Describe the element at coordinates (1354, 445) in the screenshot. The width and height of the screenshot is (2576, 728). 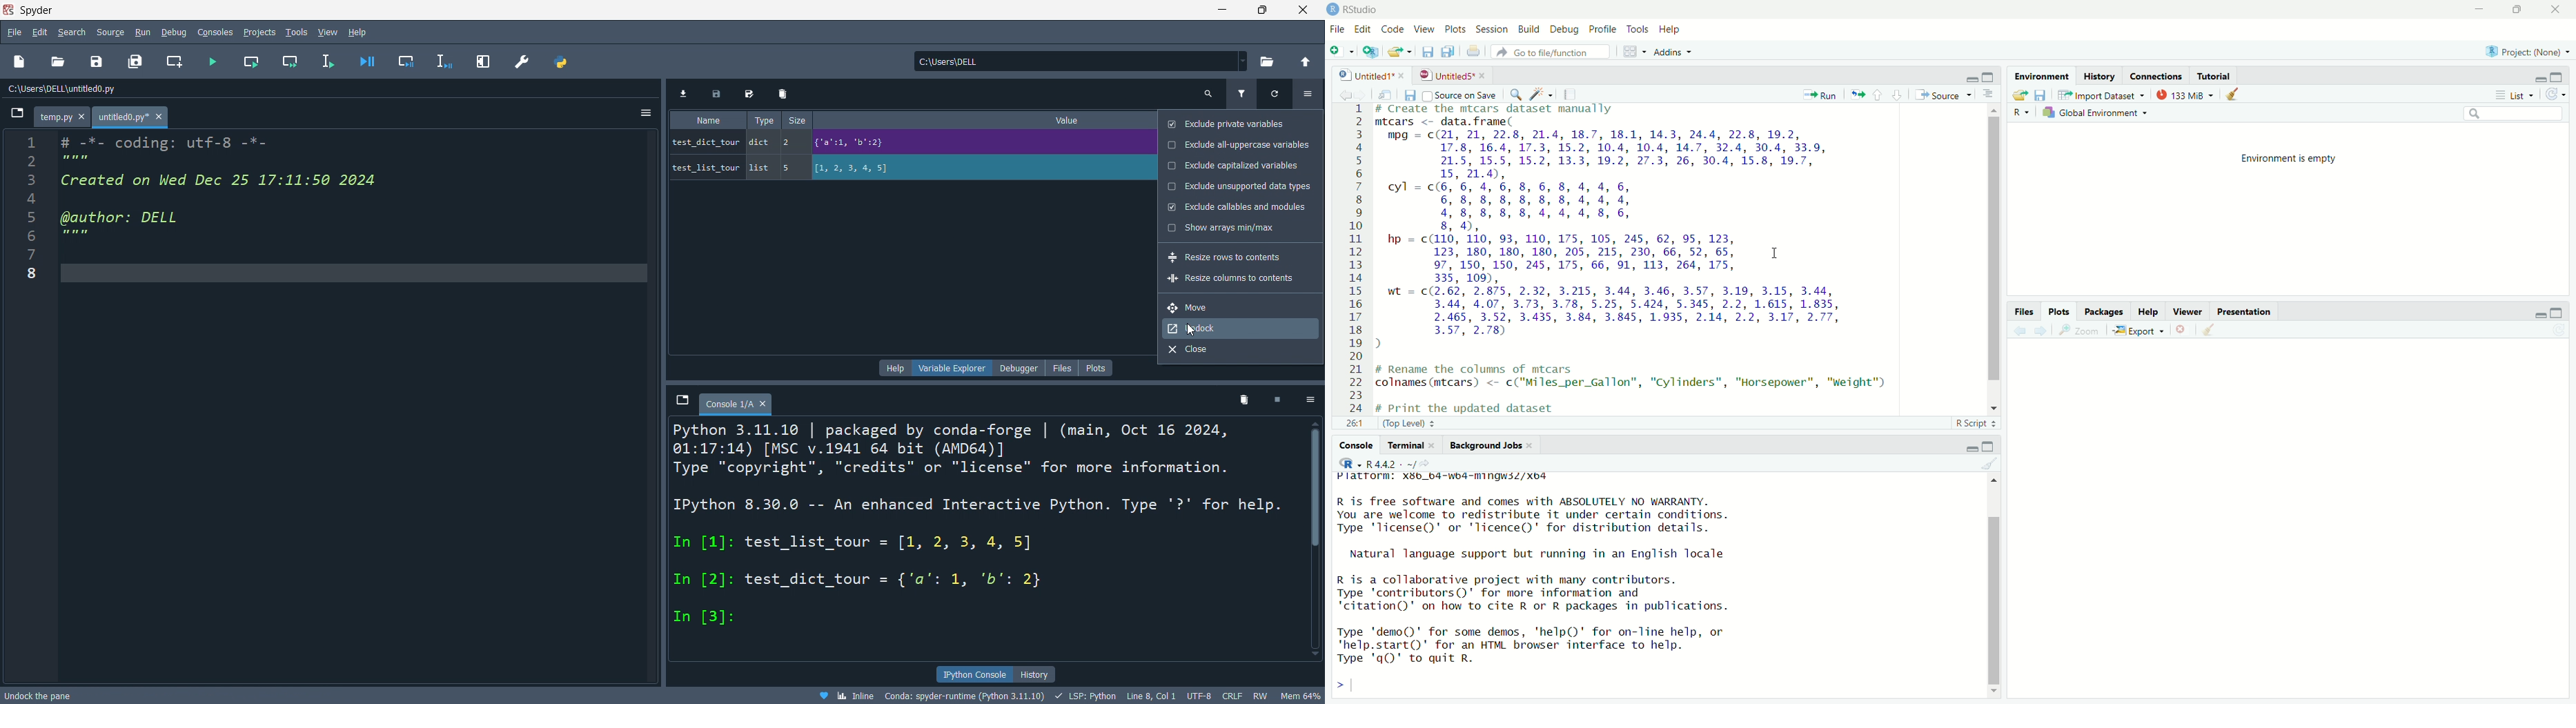
I see `Console` at that location.